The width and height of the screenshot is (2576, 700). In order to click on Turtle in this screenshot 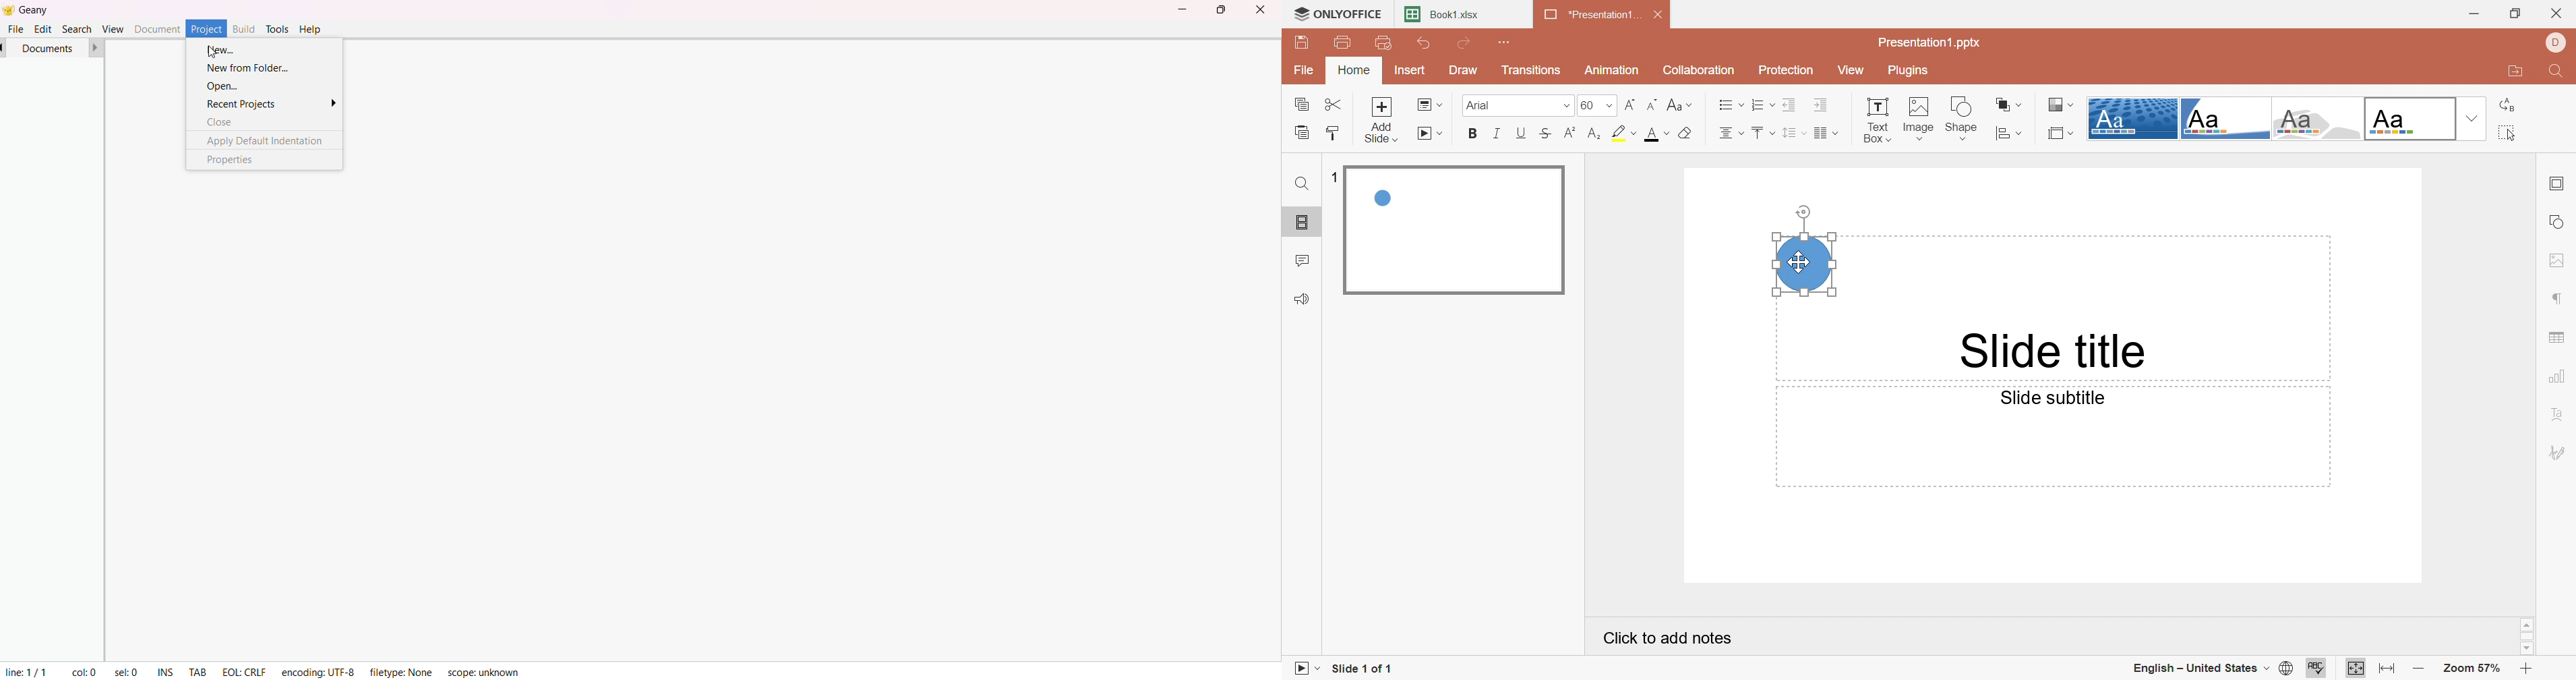, I will do `click(2317, 119)`.